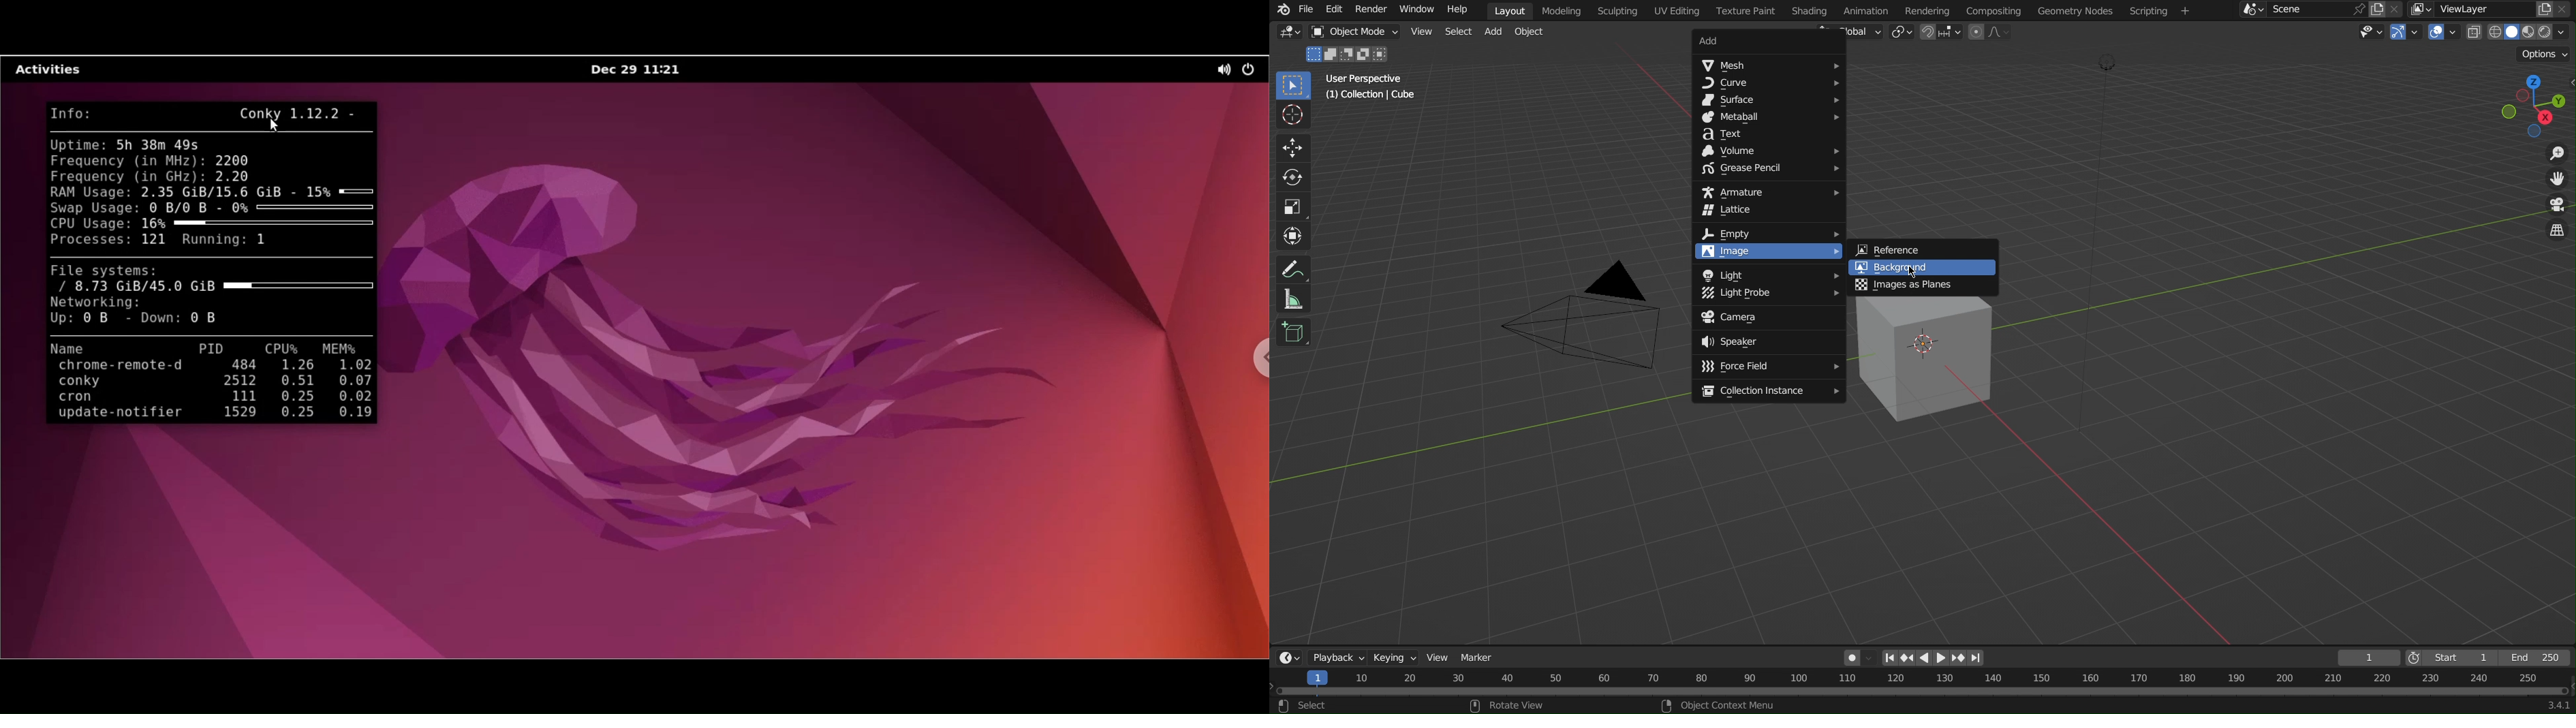 This screenshot has height=728, width=2576. Describe the element at coordinates (1587, 323) in the screenshot. I see `Camera` at that location.